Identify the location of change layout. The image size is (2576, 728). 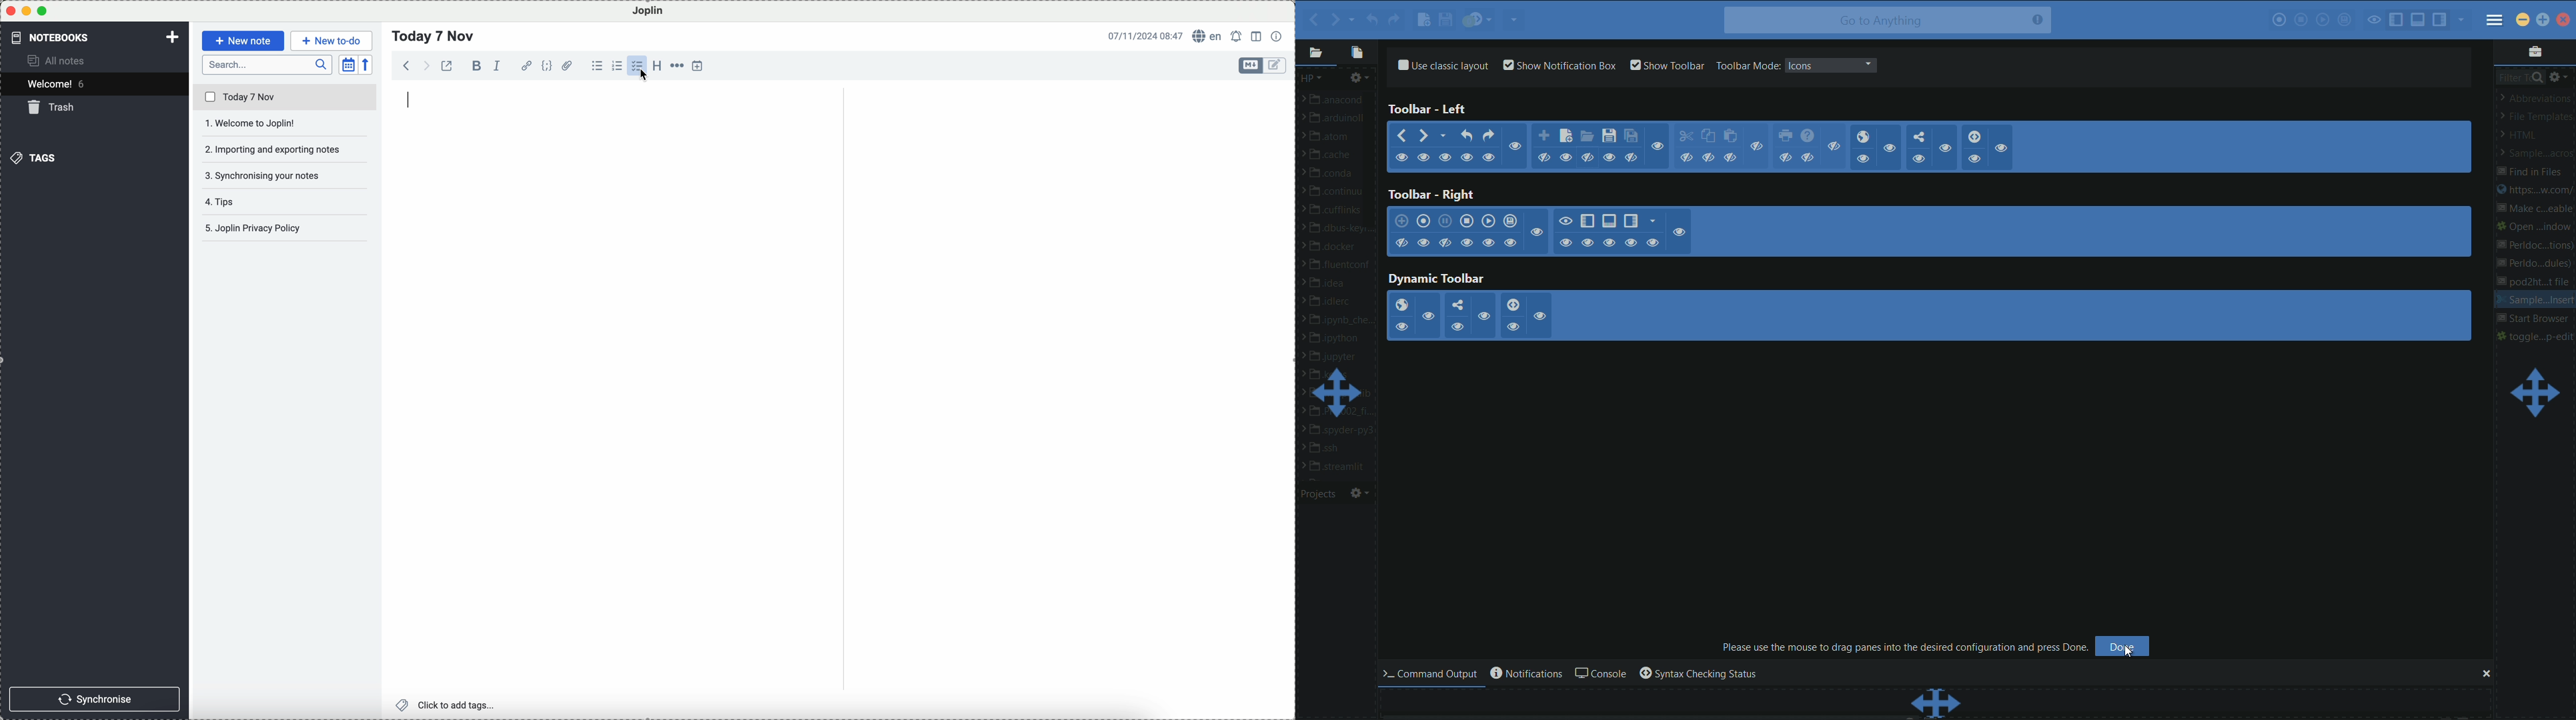
(1339, 393).